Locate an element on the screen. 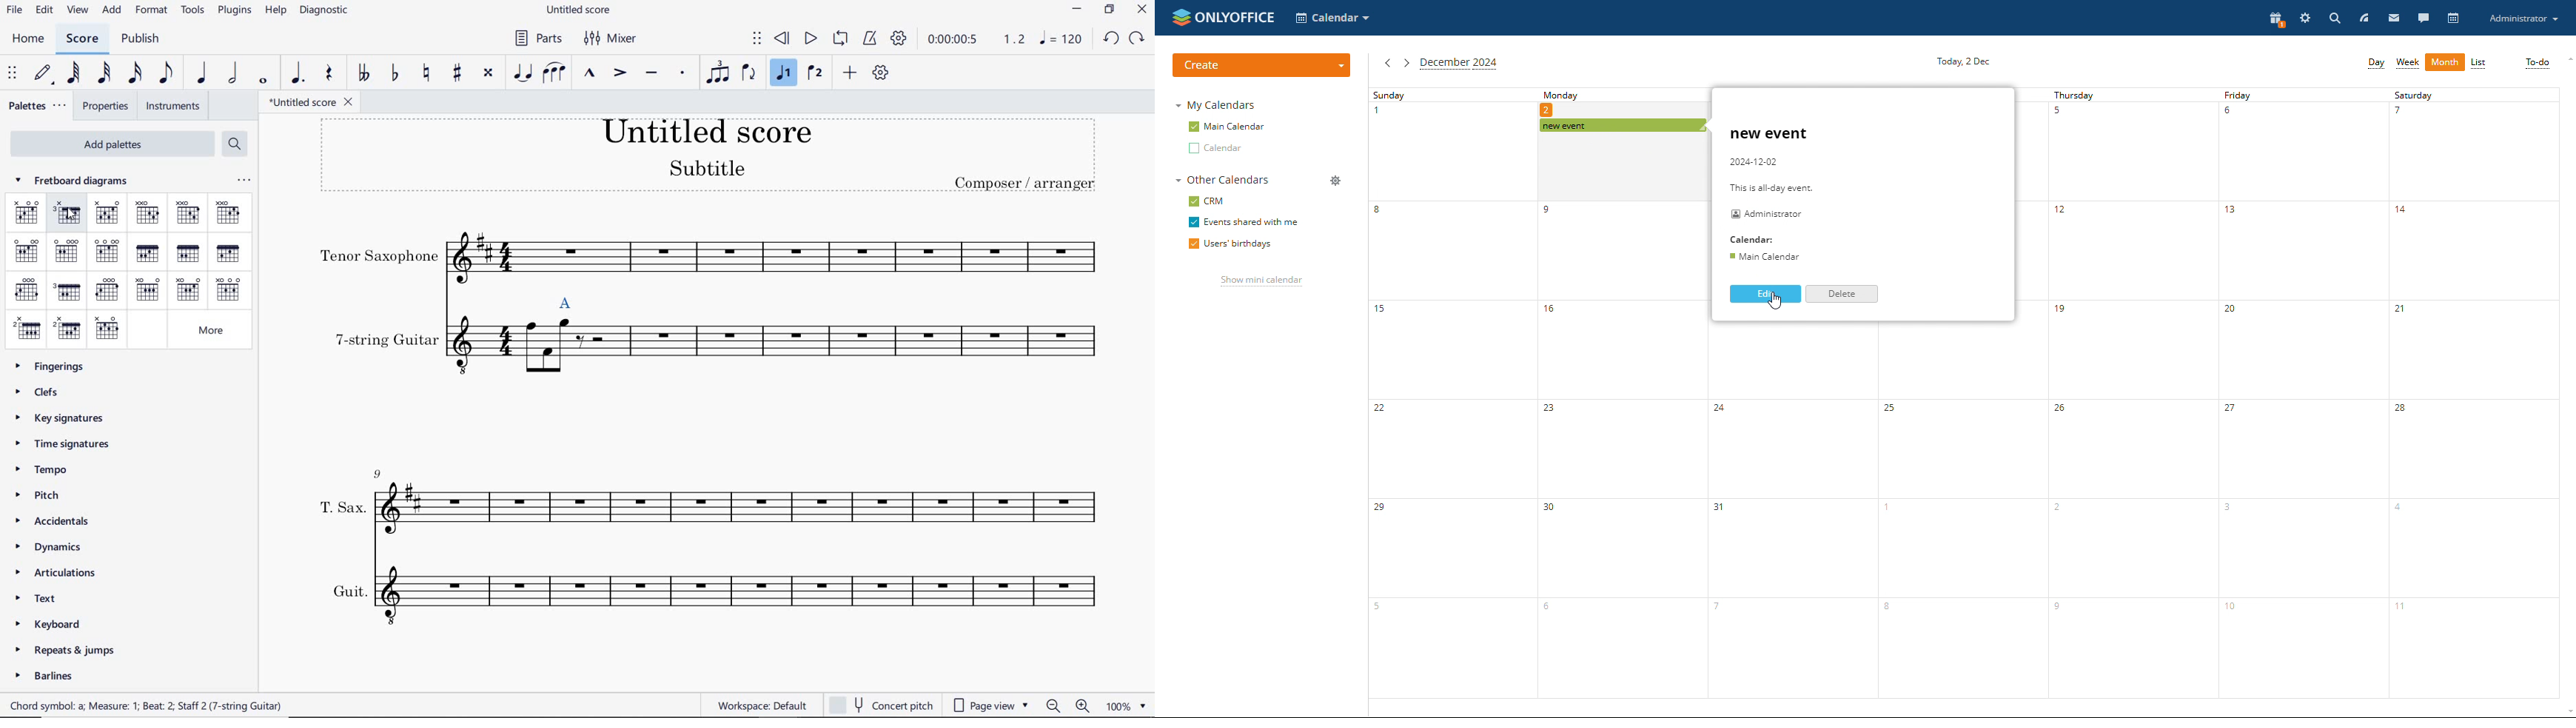 The image size is (2576, 728). PLAYBACK SETTINGS is located at coordinates (902, 39).